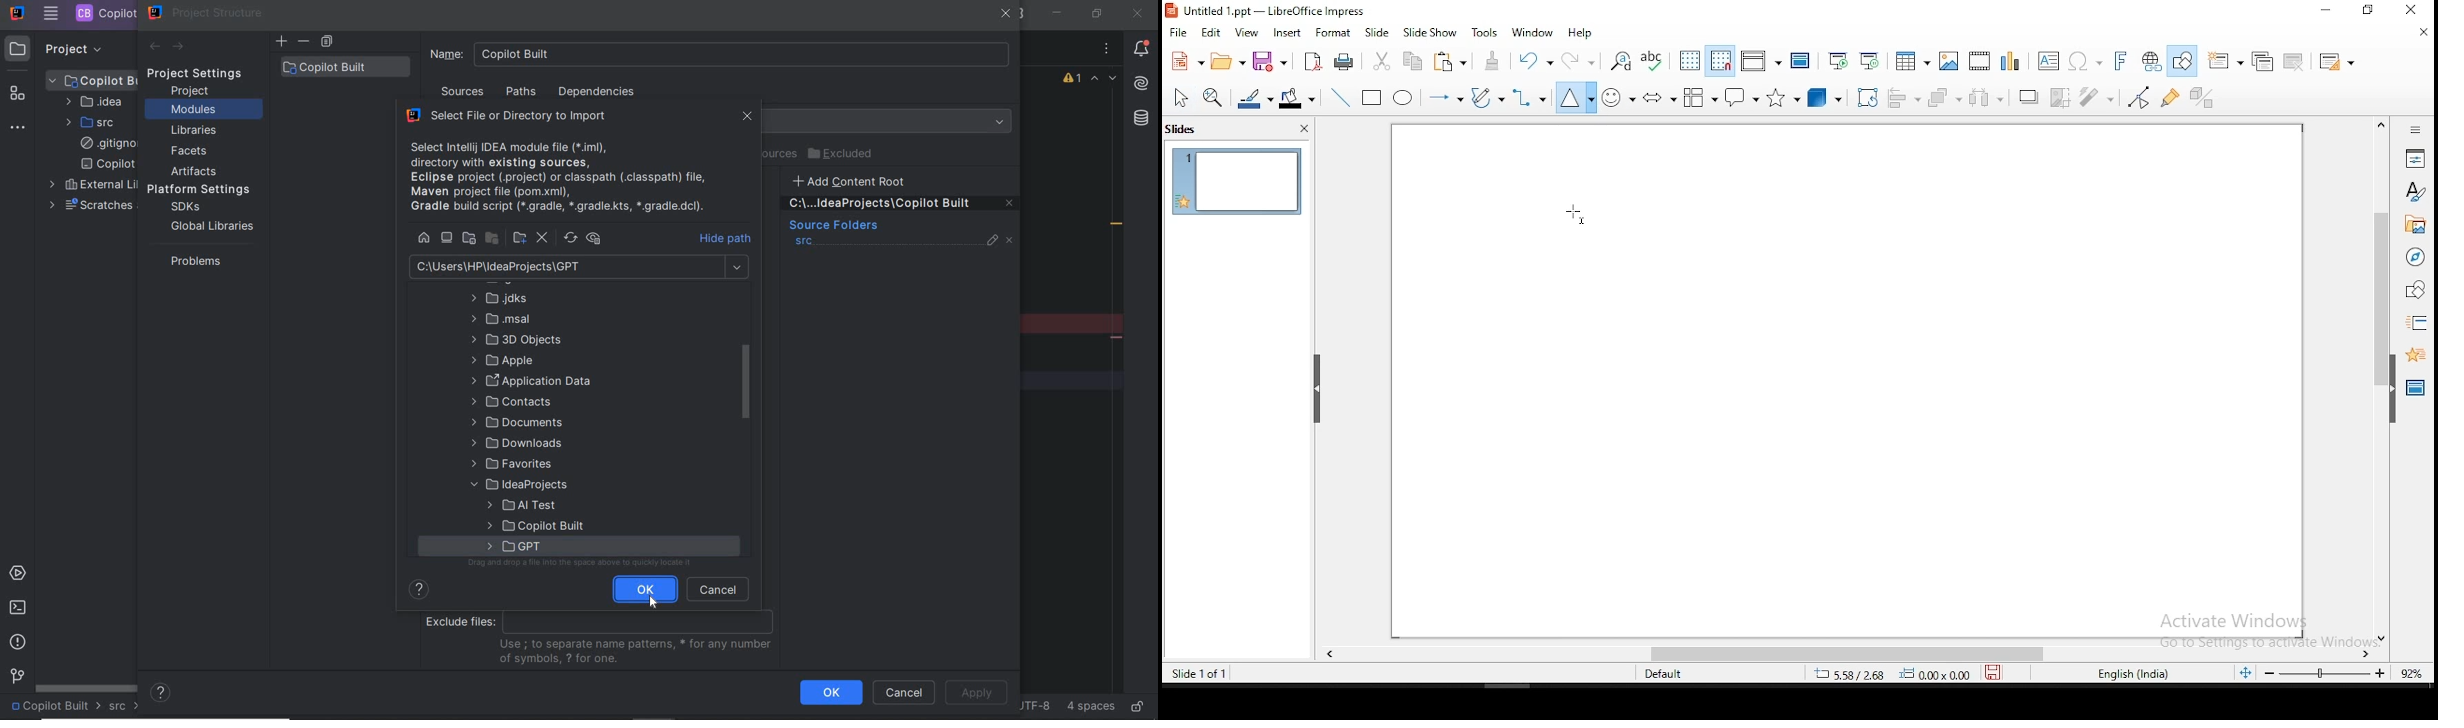 The width and height of the screenshot is (2464, 728). I want to click on new, so click(1186, 61).